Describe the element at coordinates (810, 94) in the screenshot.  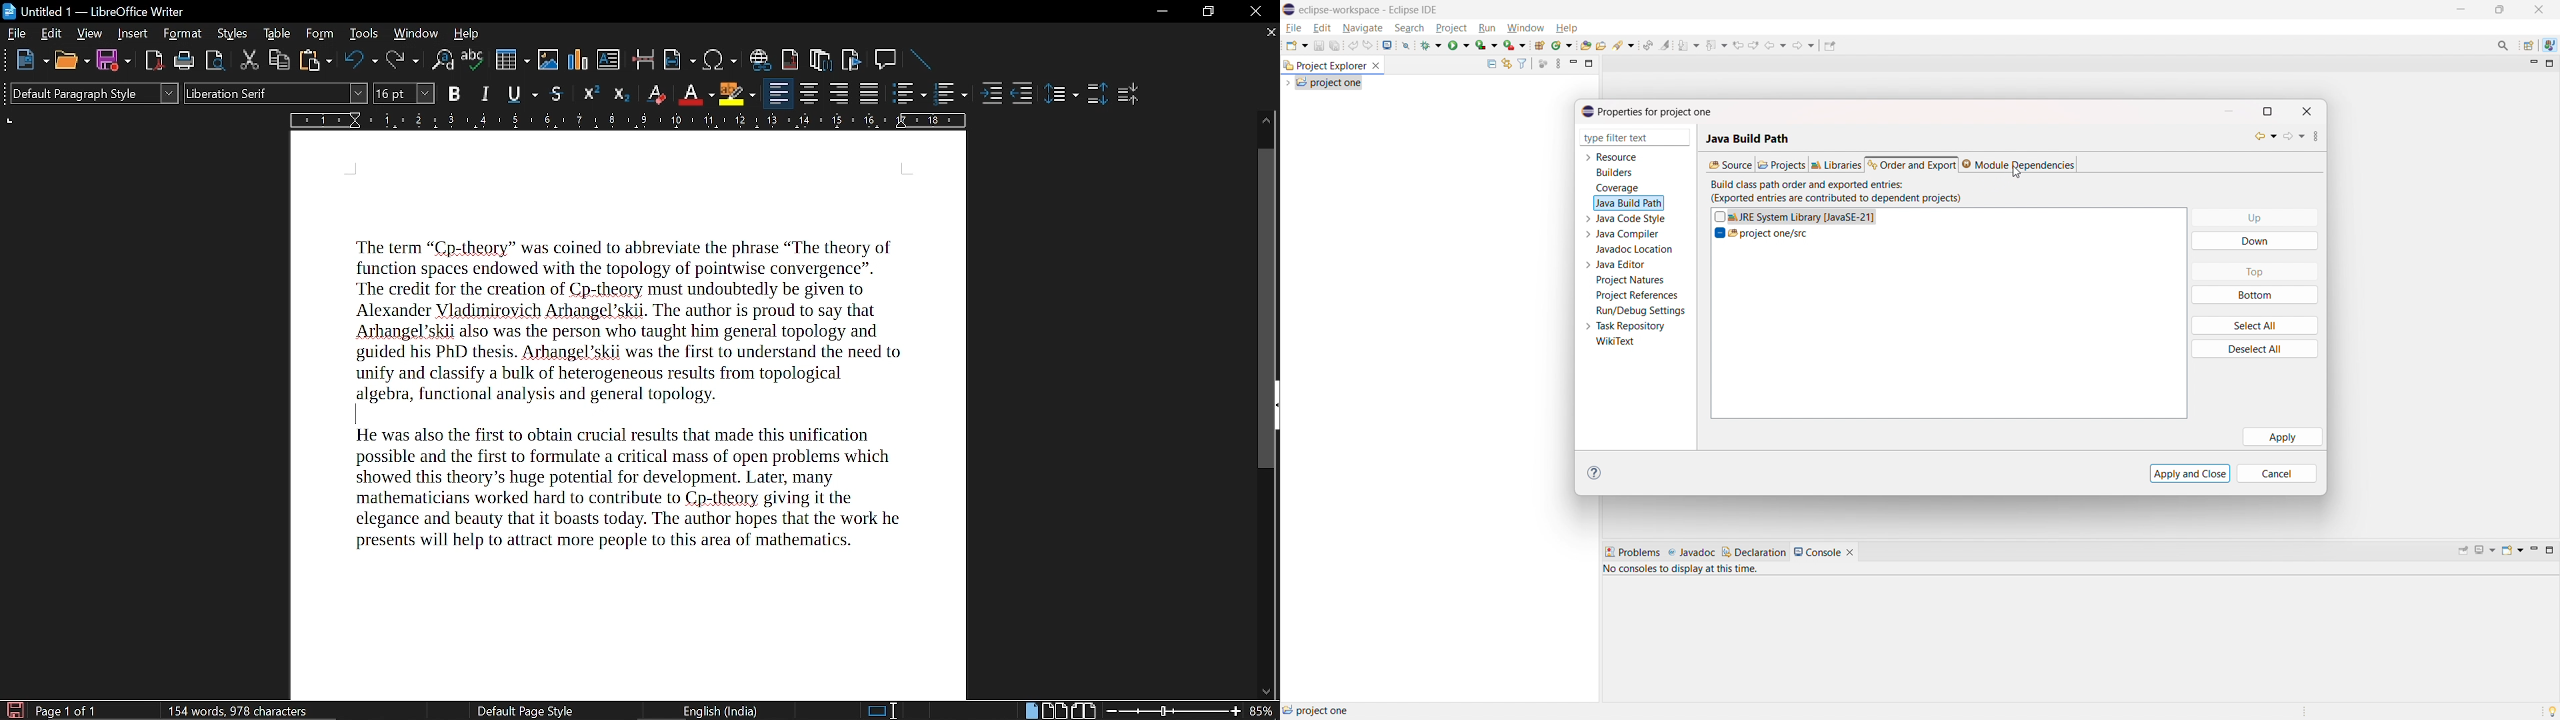
I see `Center` at that location.